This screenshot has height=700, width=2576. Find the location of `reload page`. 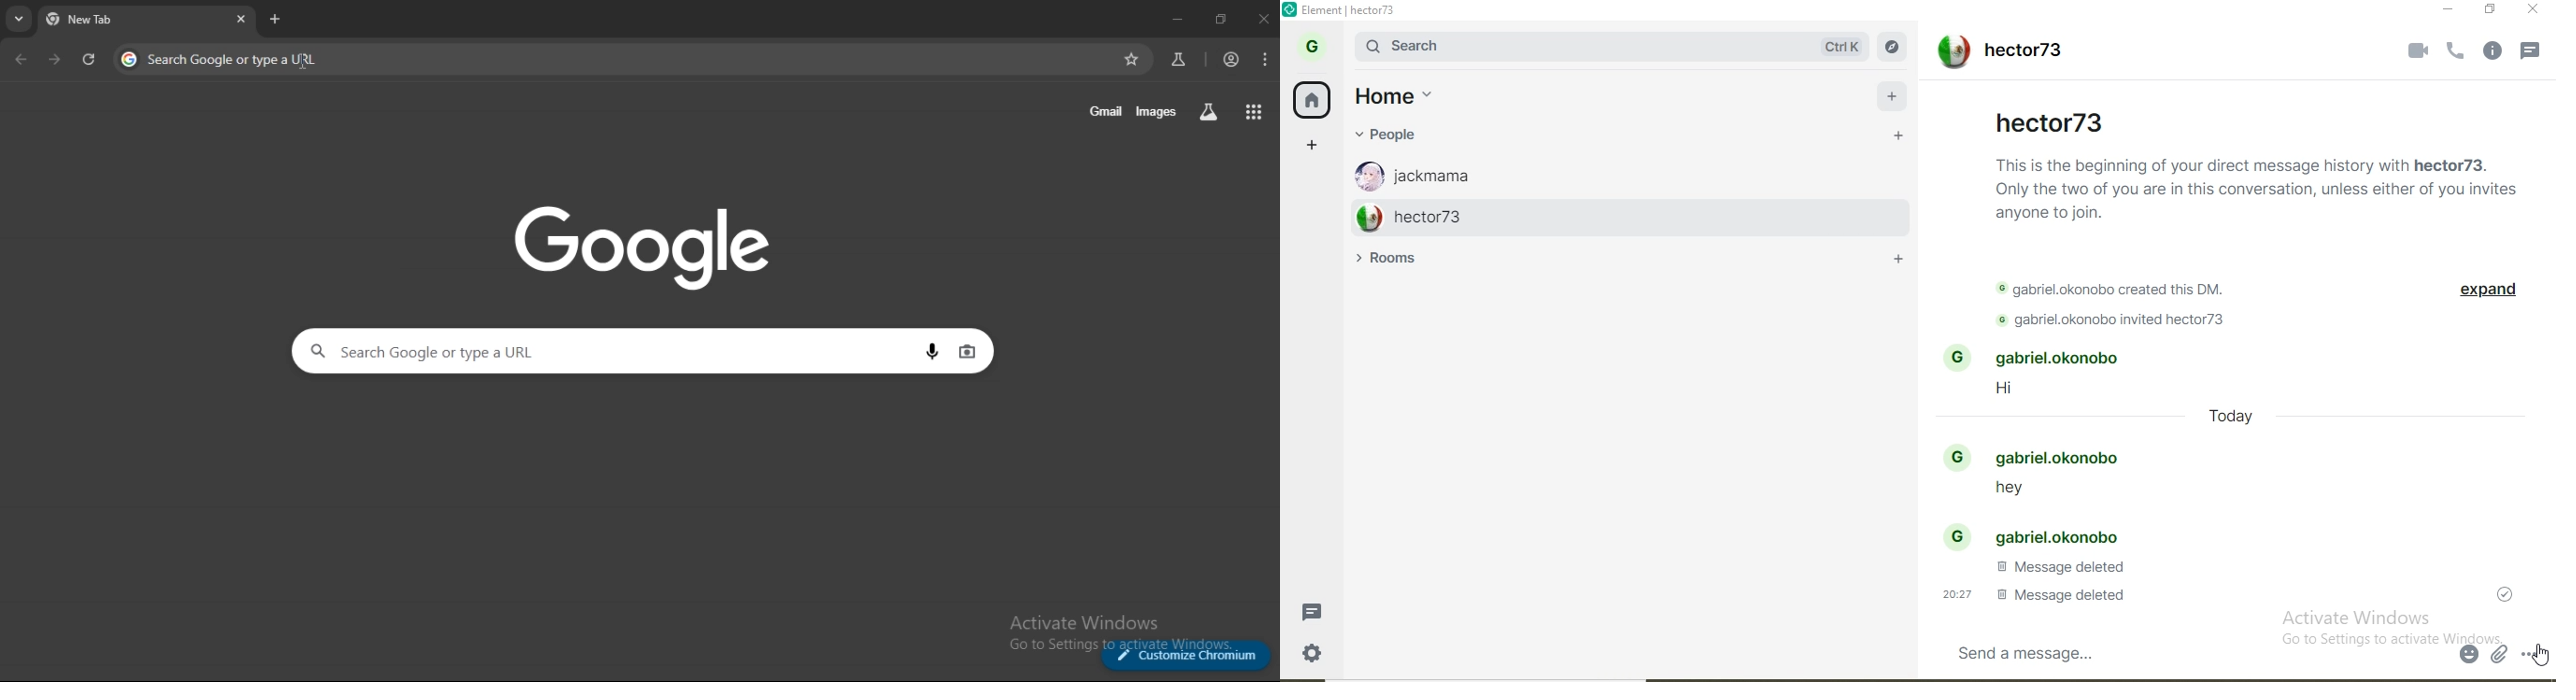

reload page is located at coordinates (90, 63).